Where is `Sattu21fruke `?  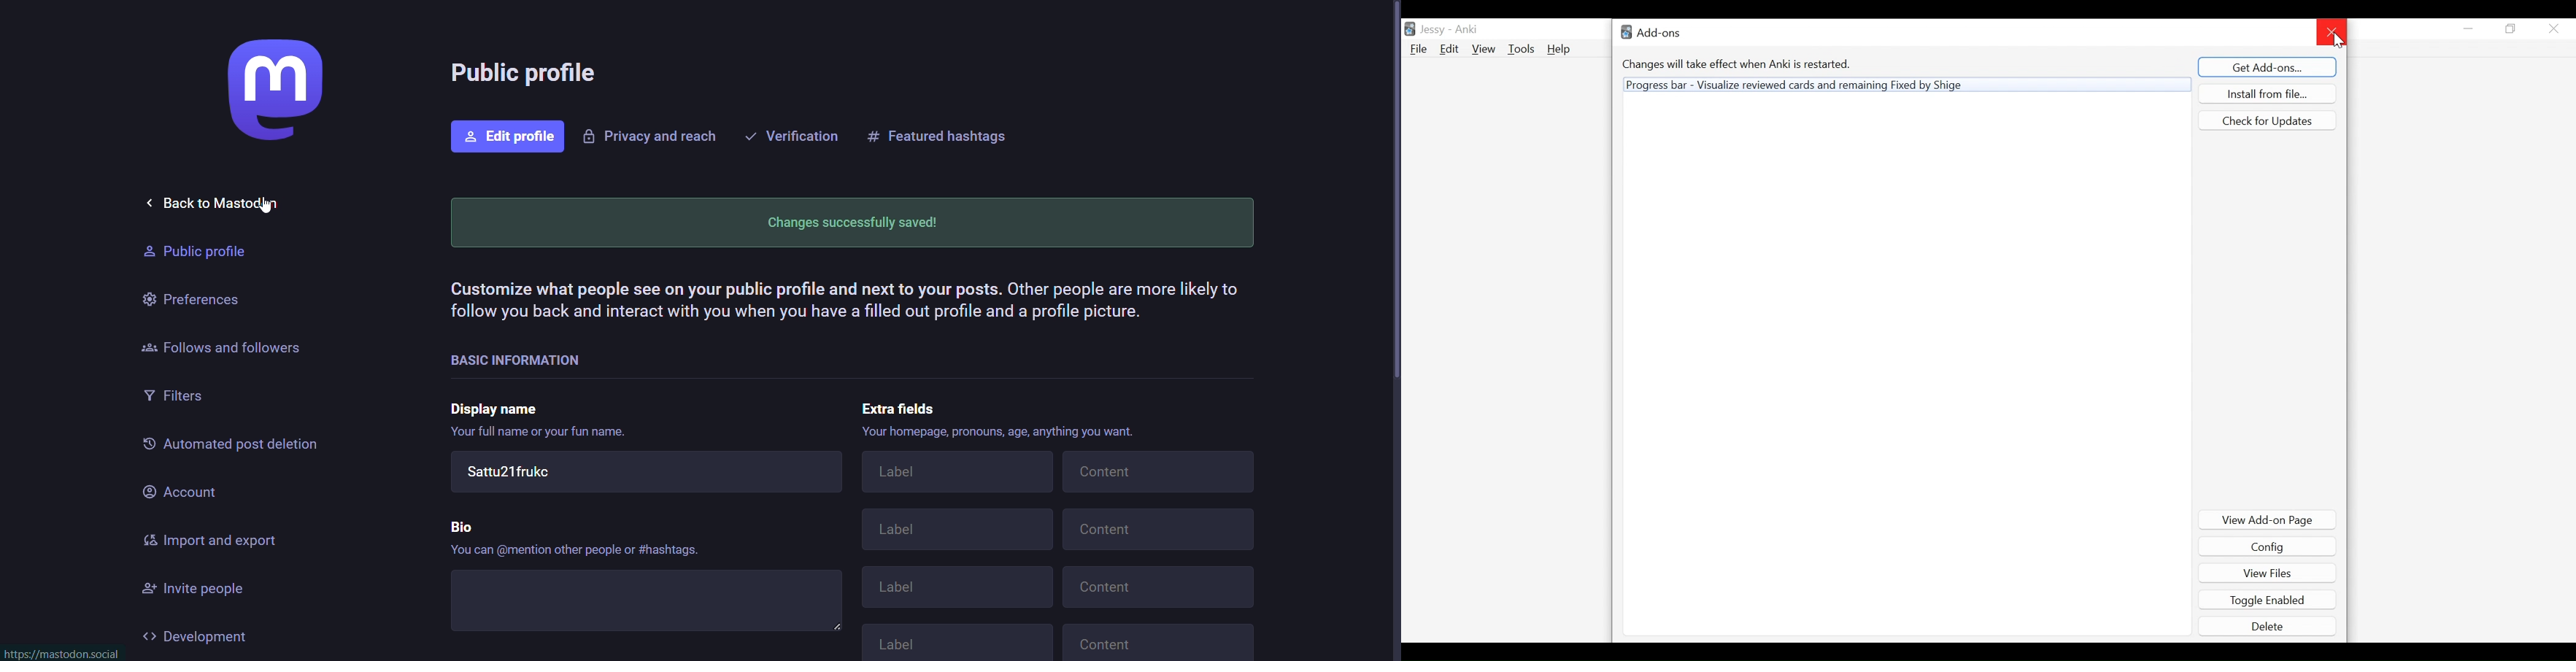
Sattu21fruke  is located at coordinates (647, 474).